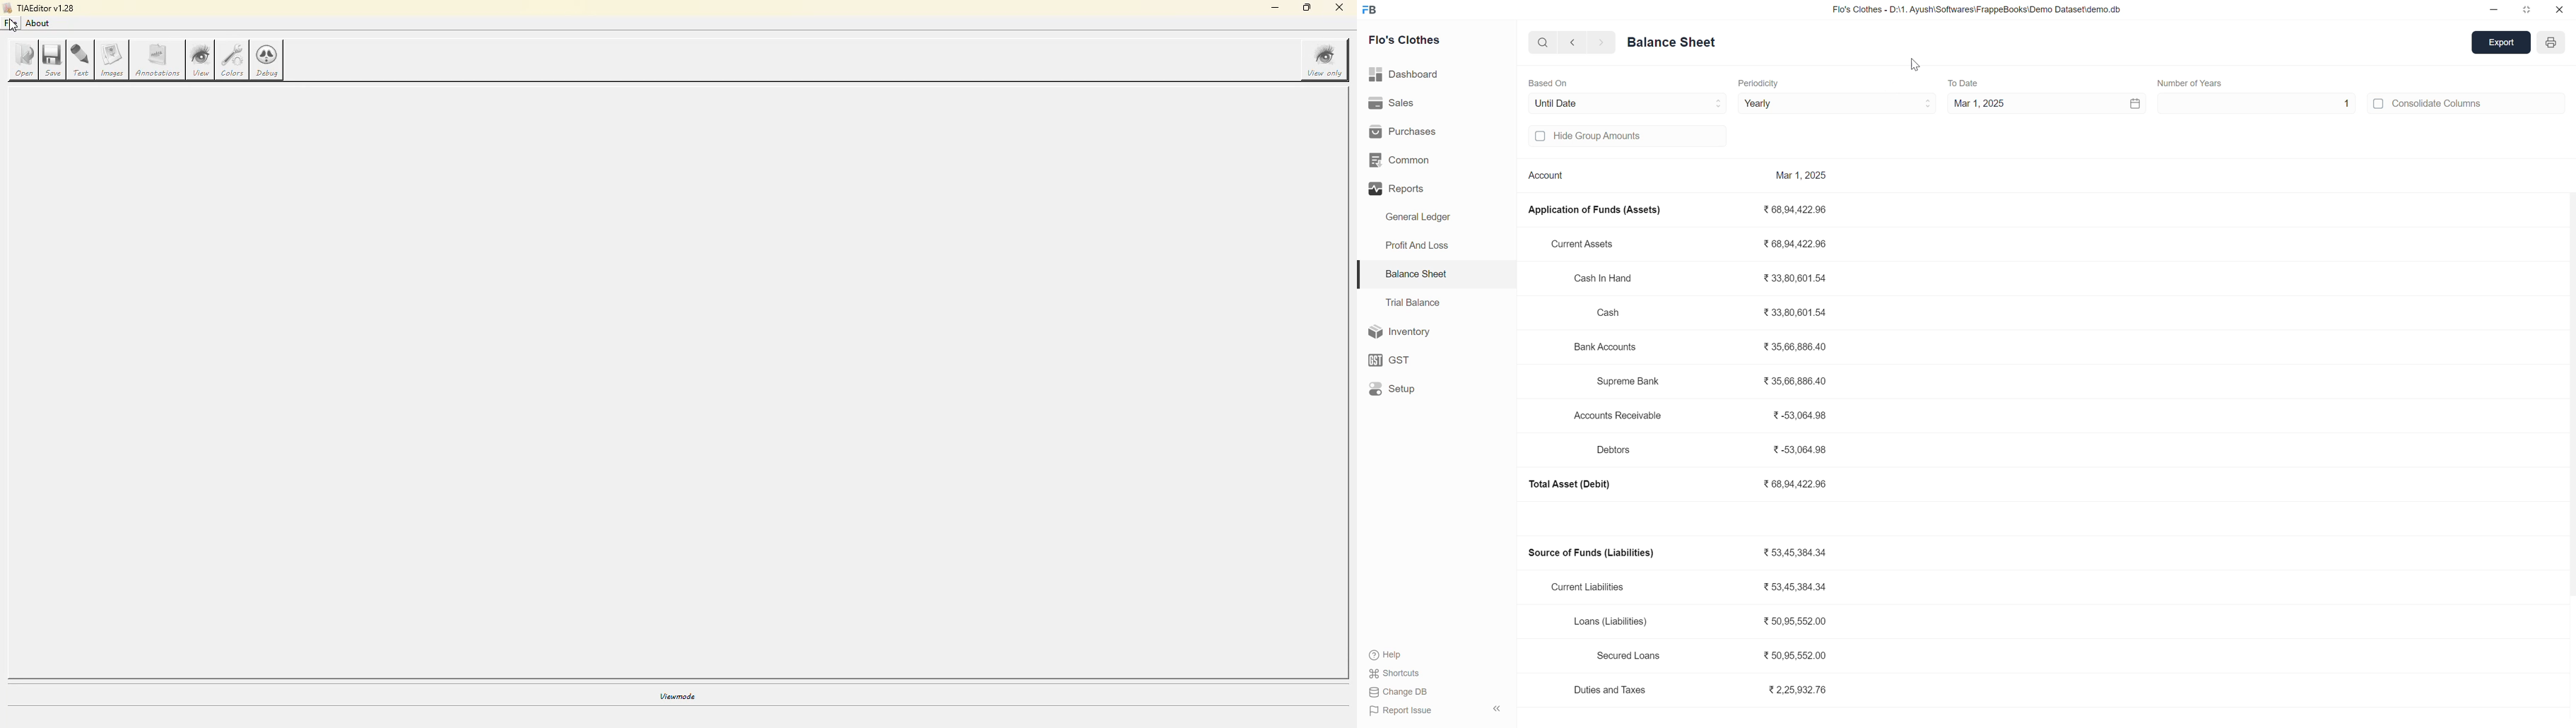 The image size is (2576, 728). Describe the element at coordinates (2492, 10) in the screenshot. I see `minimize` at that location.